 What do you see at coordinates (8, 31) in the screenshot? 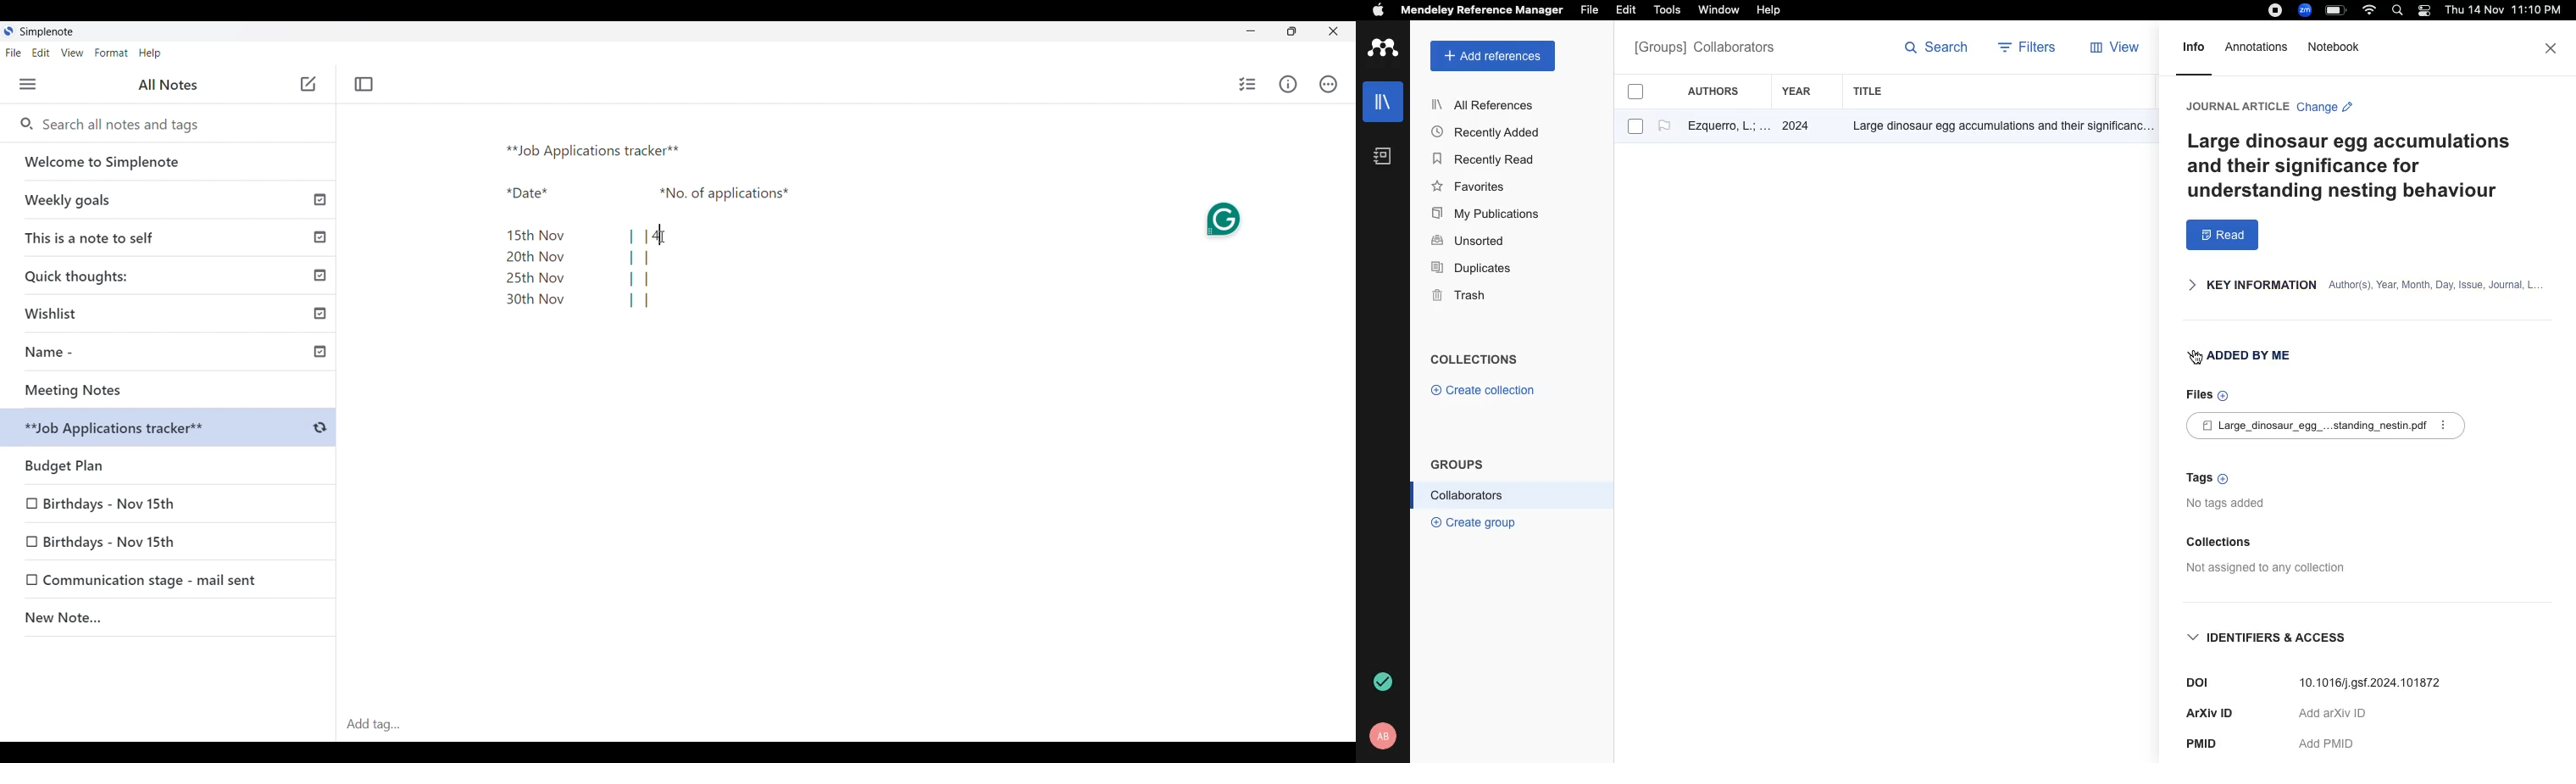
I see `Software logo` at bounding box center [8, 31].